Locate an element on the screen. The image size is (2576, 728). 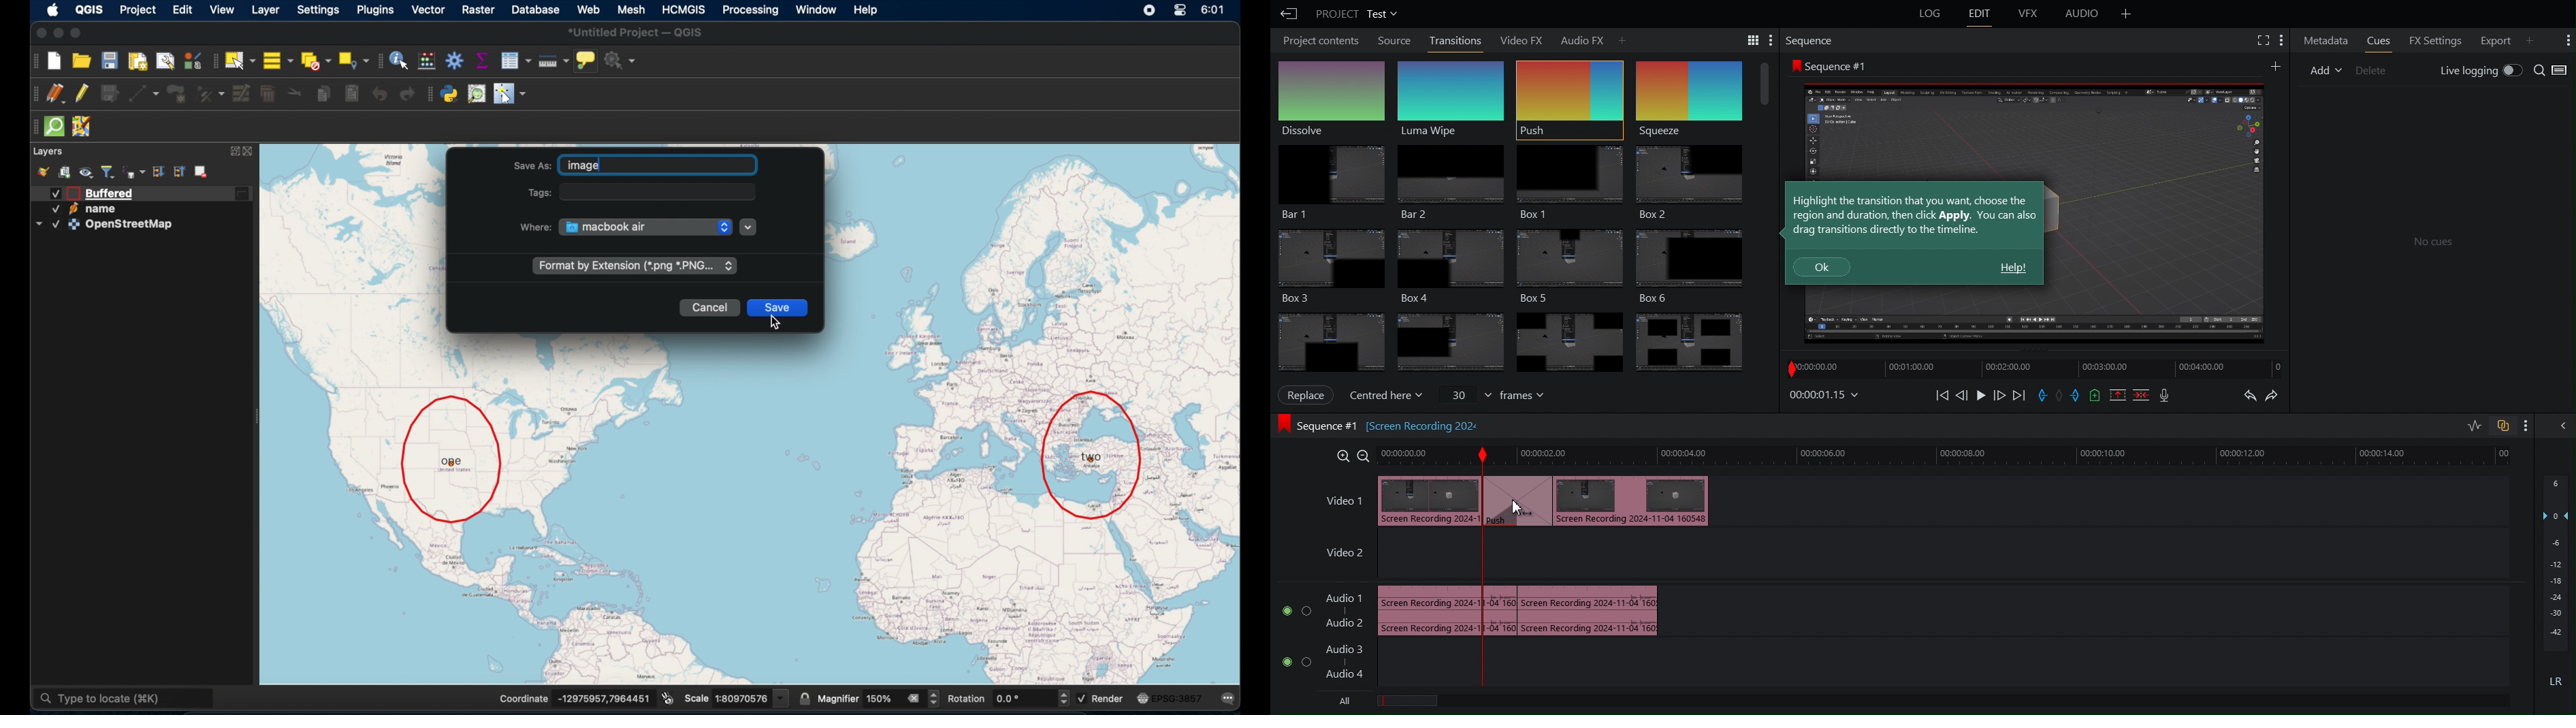
Skip Back is located at coordinates (1942, 396).